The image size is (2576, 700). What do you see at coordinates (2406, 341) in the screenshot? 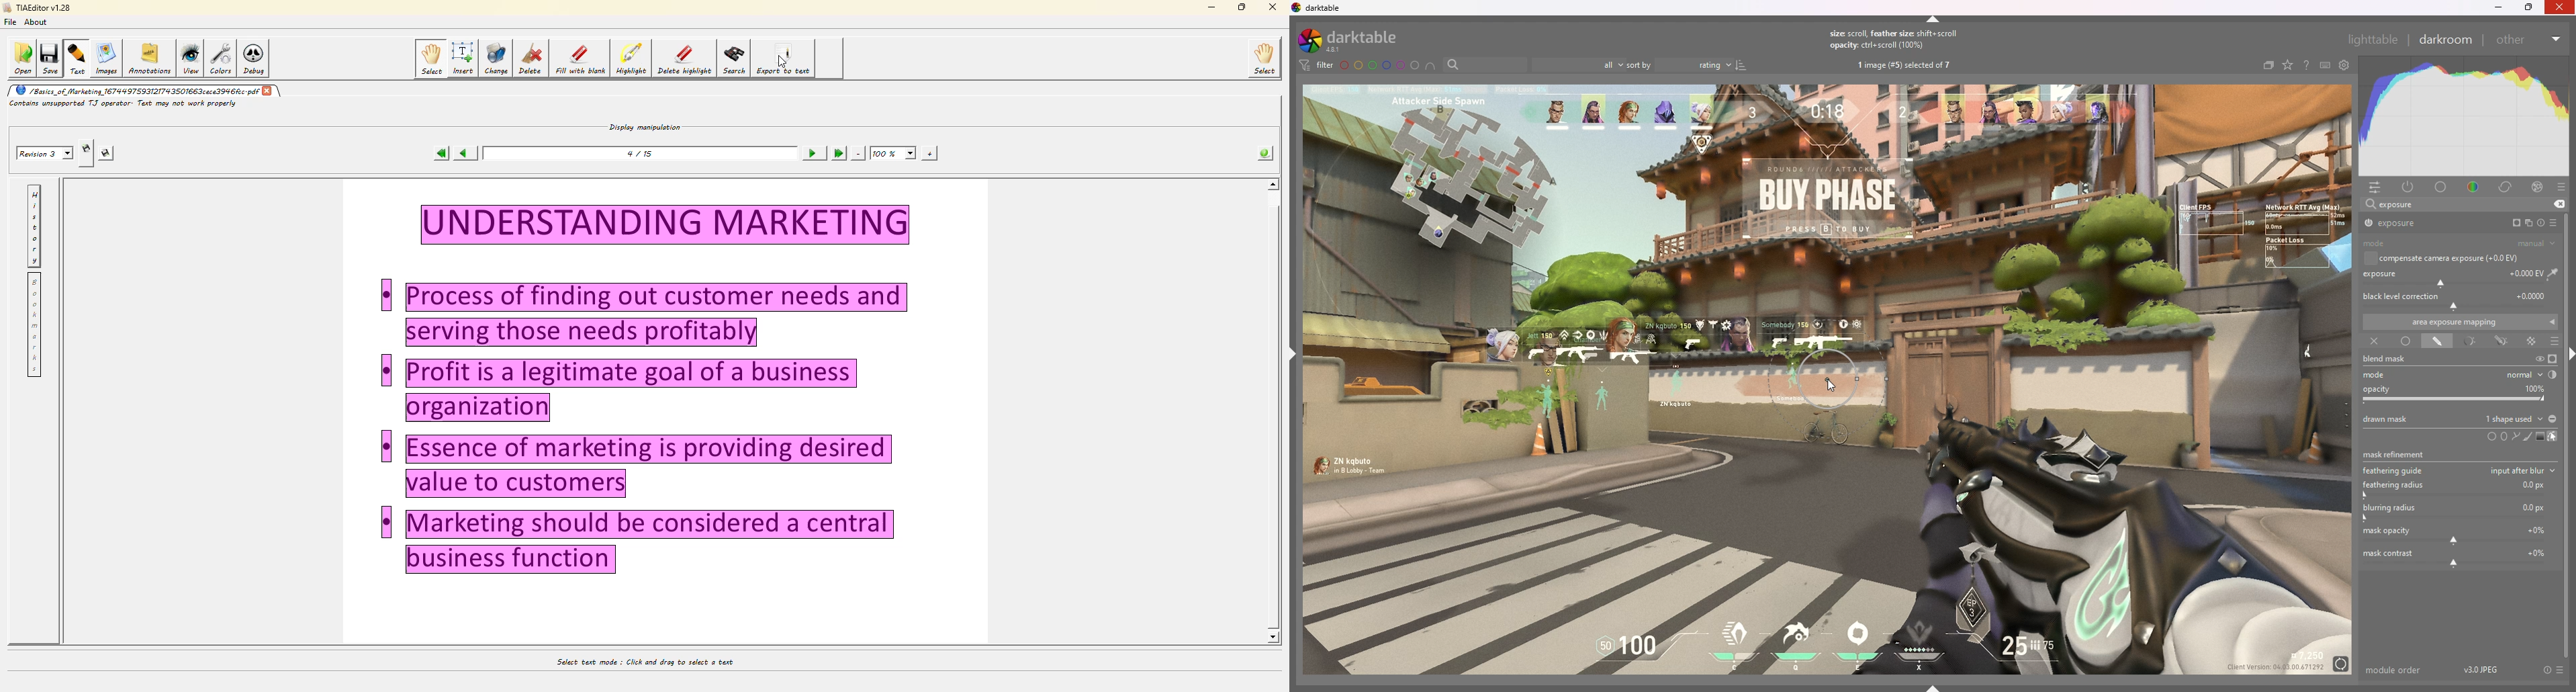
I see `uniformly` at bounding box center [2406, 341].